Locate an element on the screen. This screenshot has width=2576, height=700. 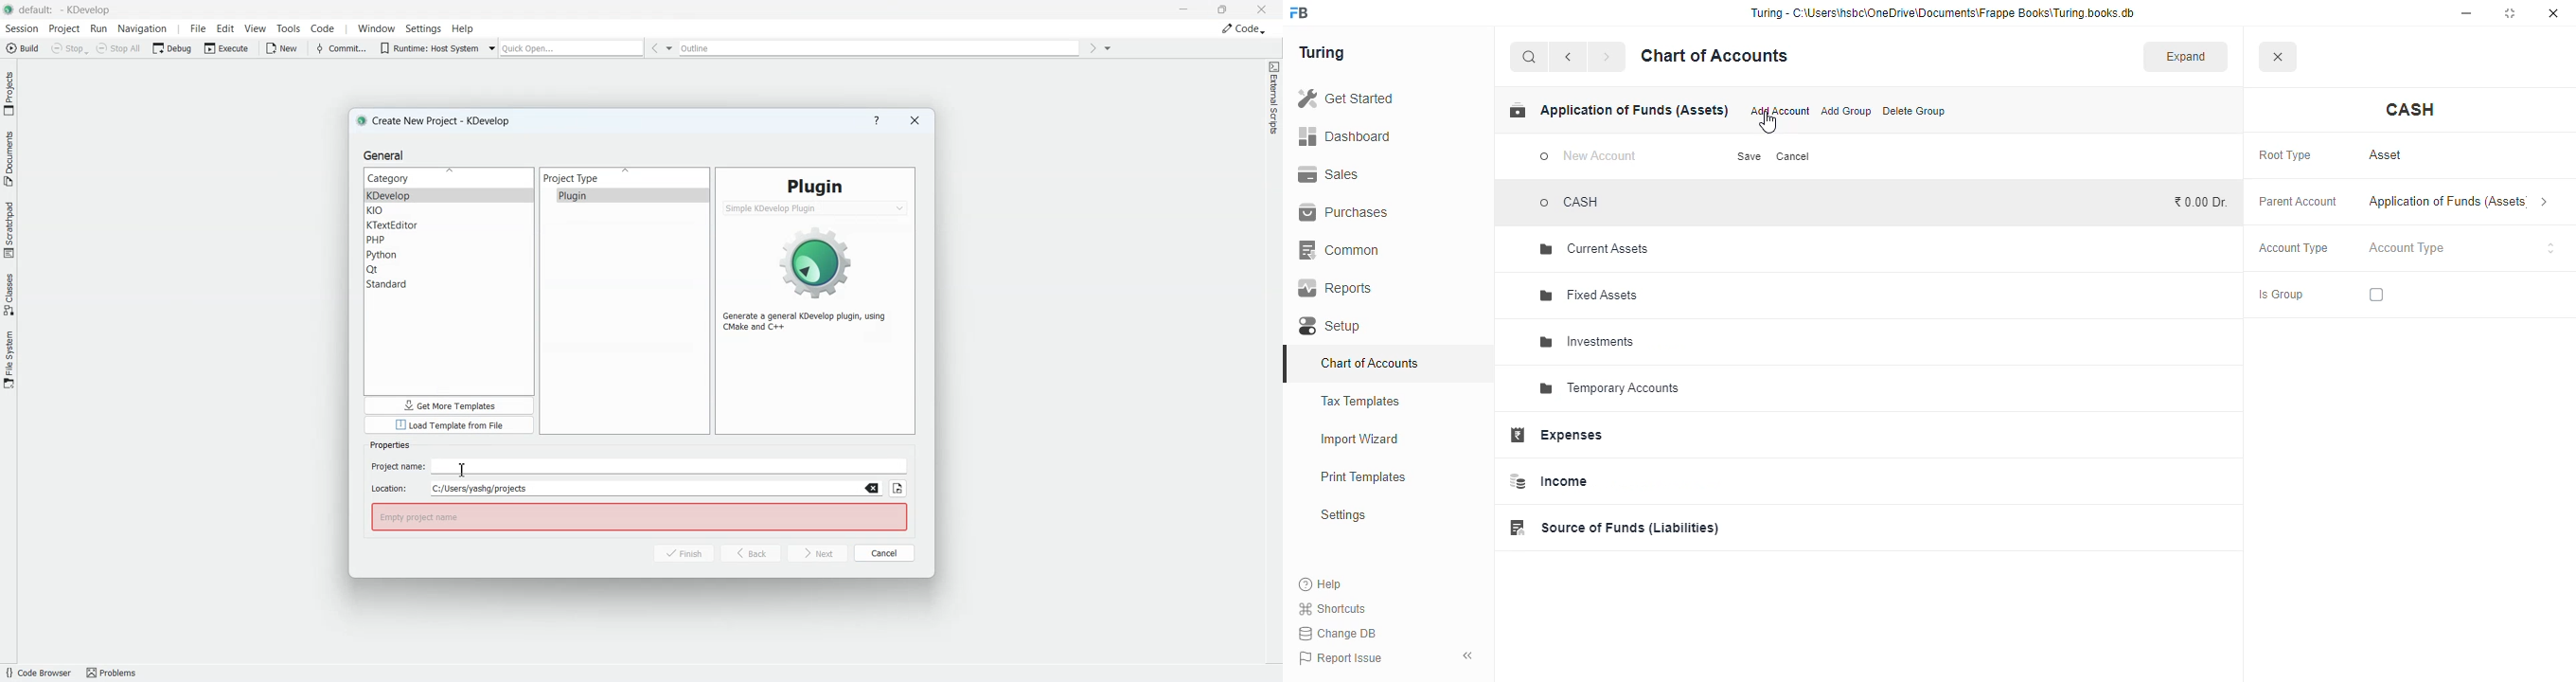
current assets is located at coordinates (1594, 250).